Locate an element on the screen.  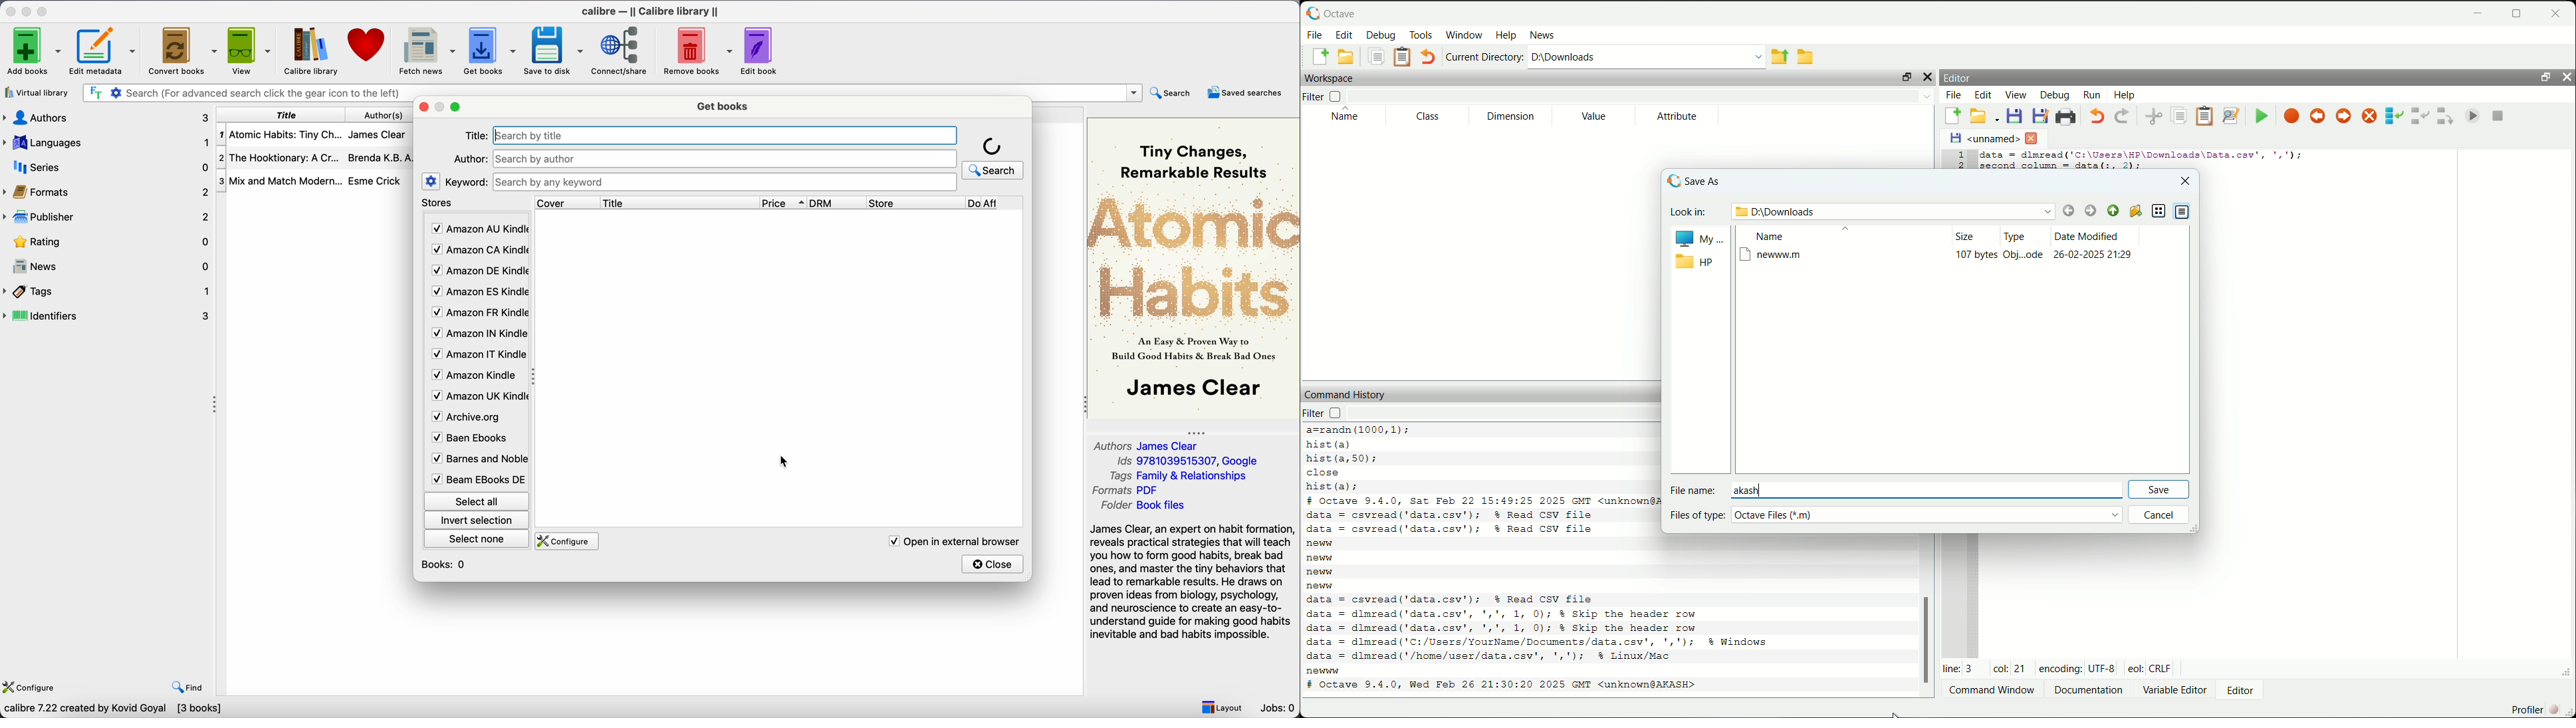
Formats PDF is located at coordinates (1135, 491).